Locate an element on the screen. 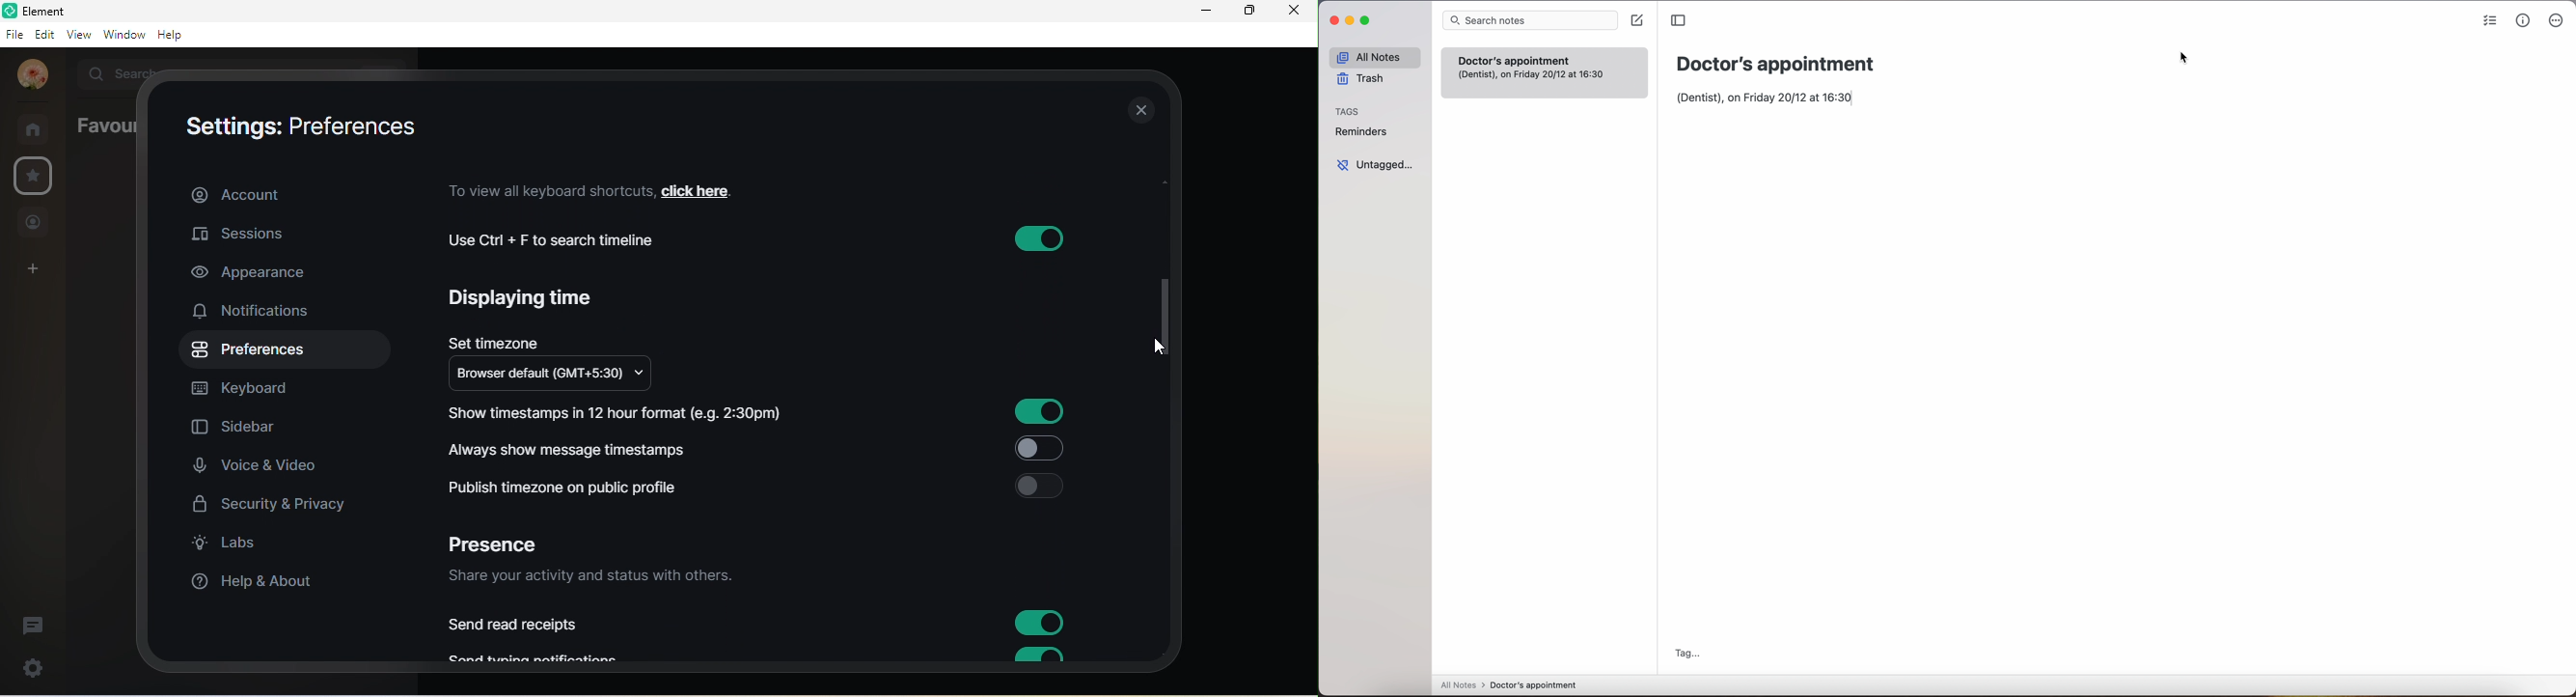  Send typing notifications is located at coordinates (544, 657).